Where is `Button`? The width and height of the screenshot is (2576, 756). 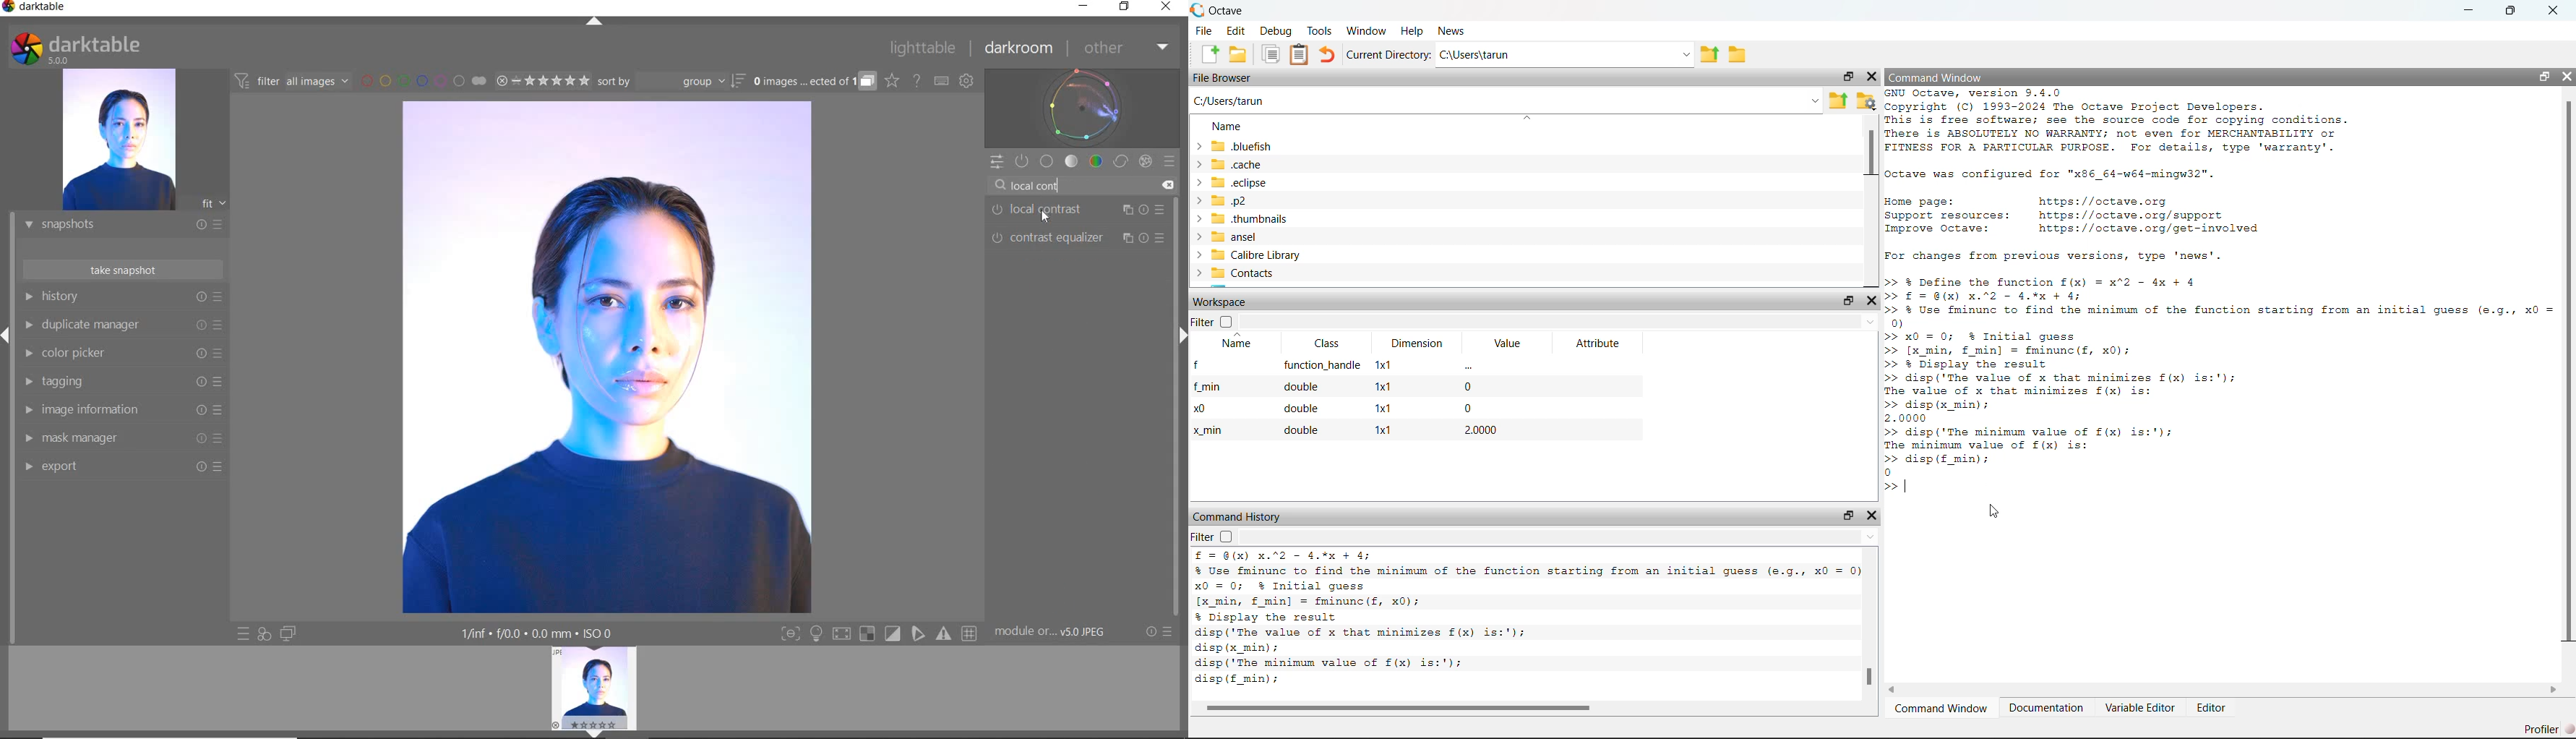 Button is located at coordinates (817, 635).